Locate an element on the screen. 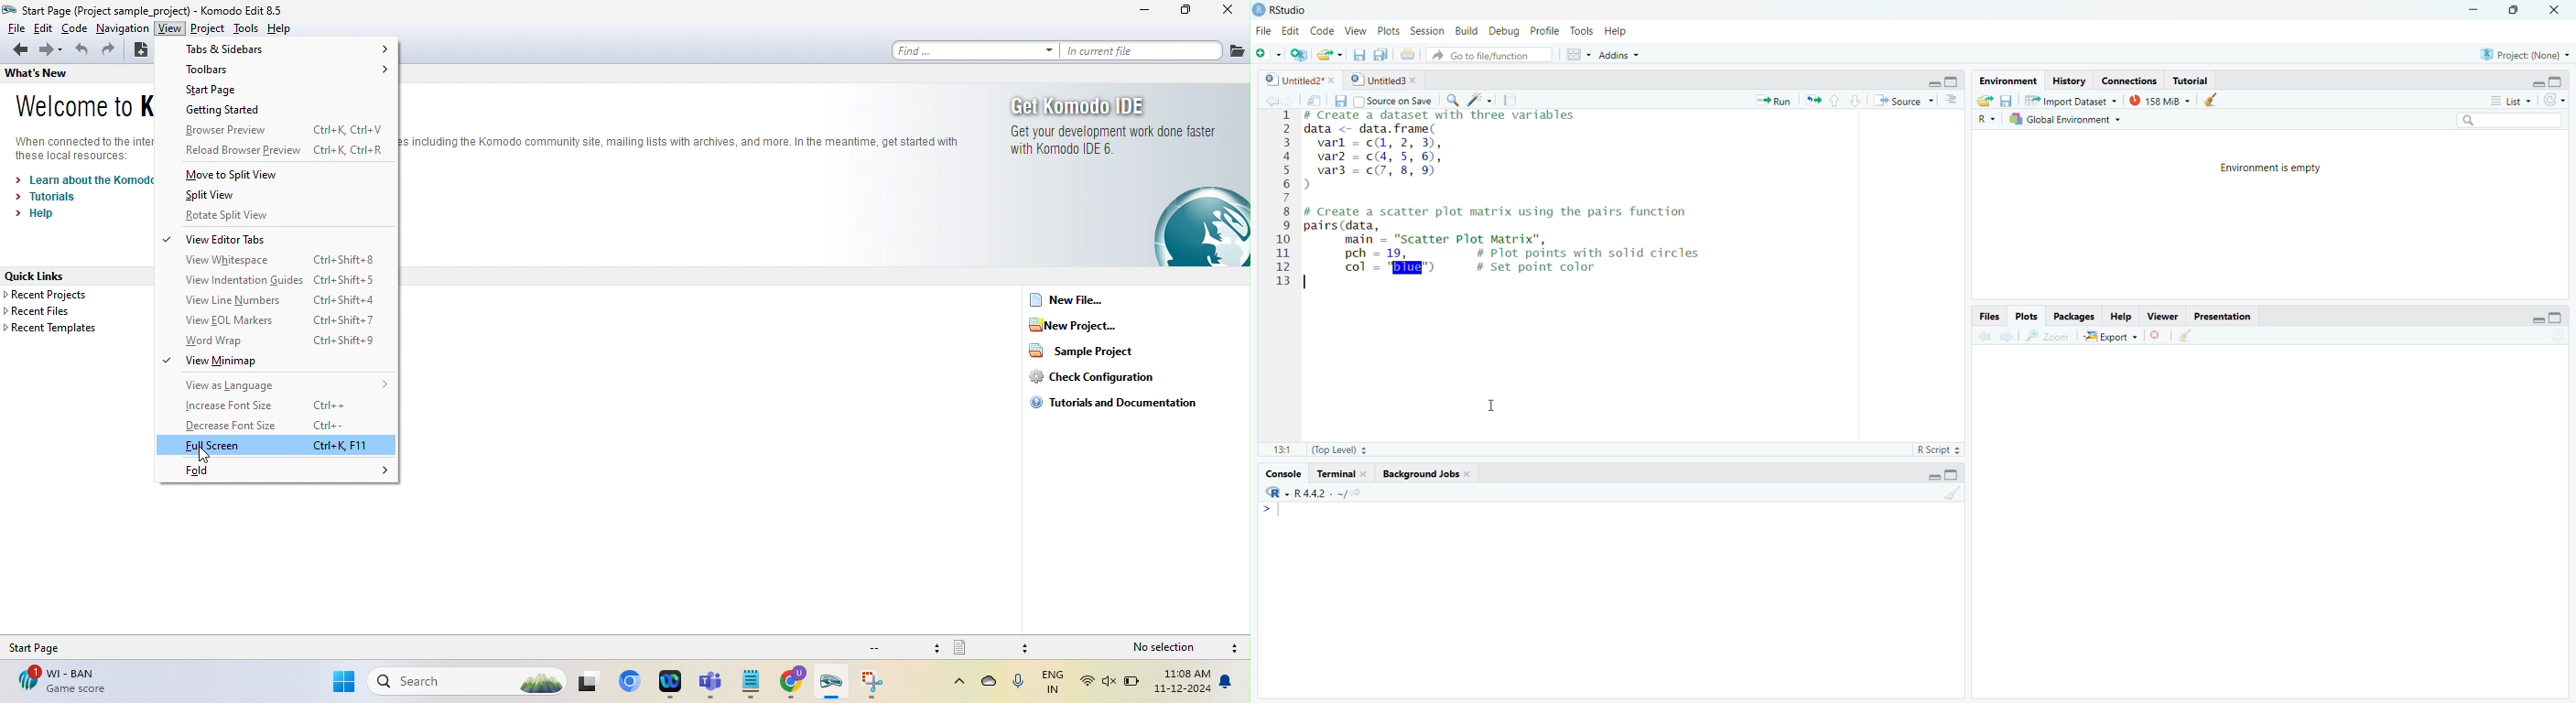 This screenshot has height=728, width=2576. Logo is located at coordinates (1259, 8).